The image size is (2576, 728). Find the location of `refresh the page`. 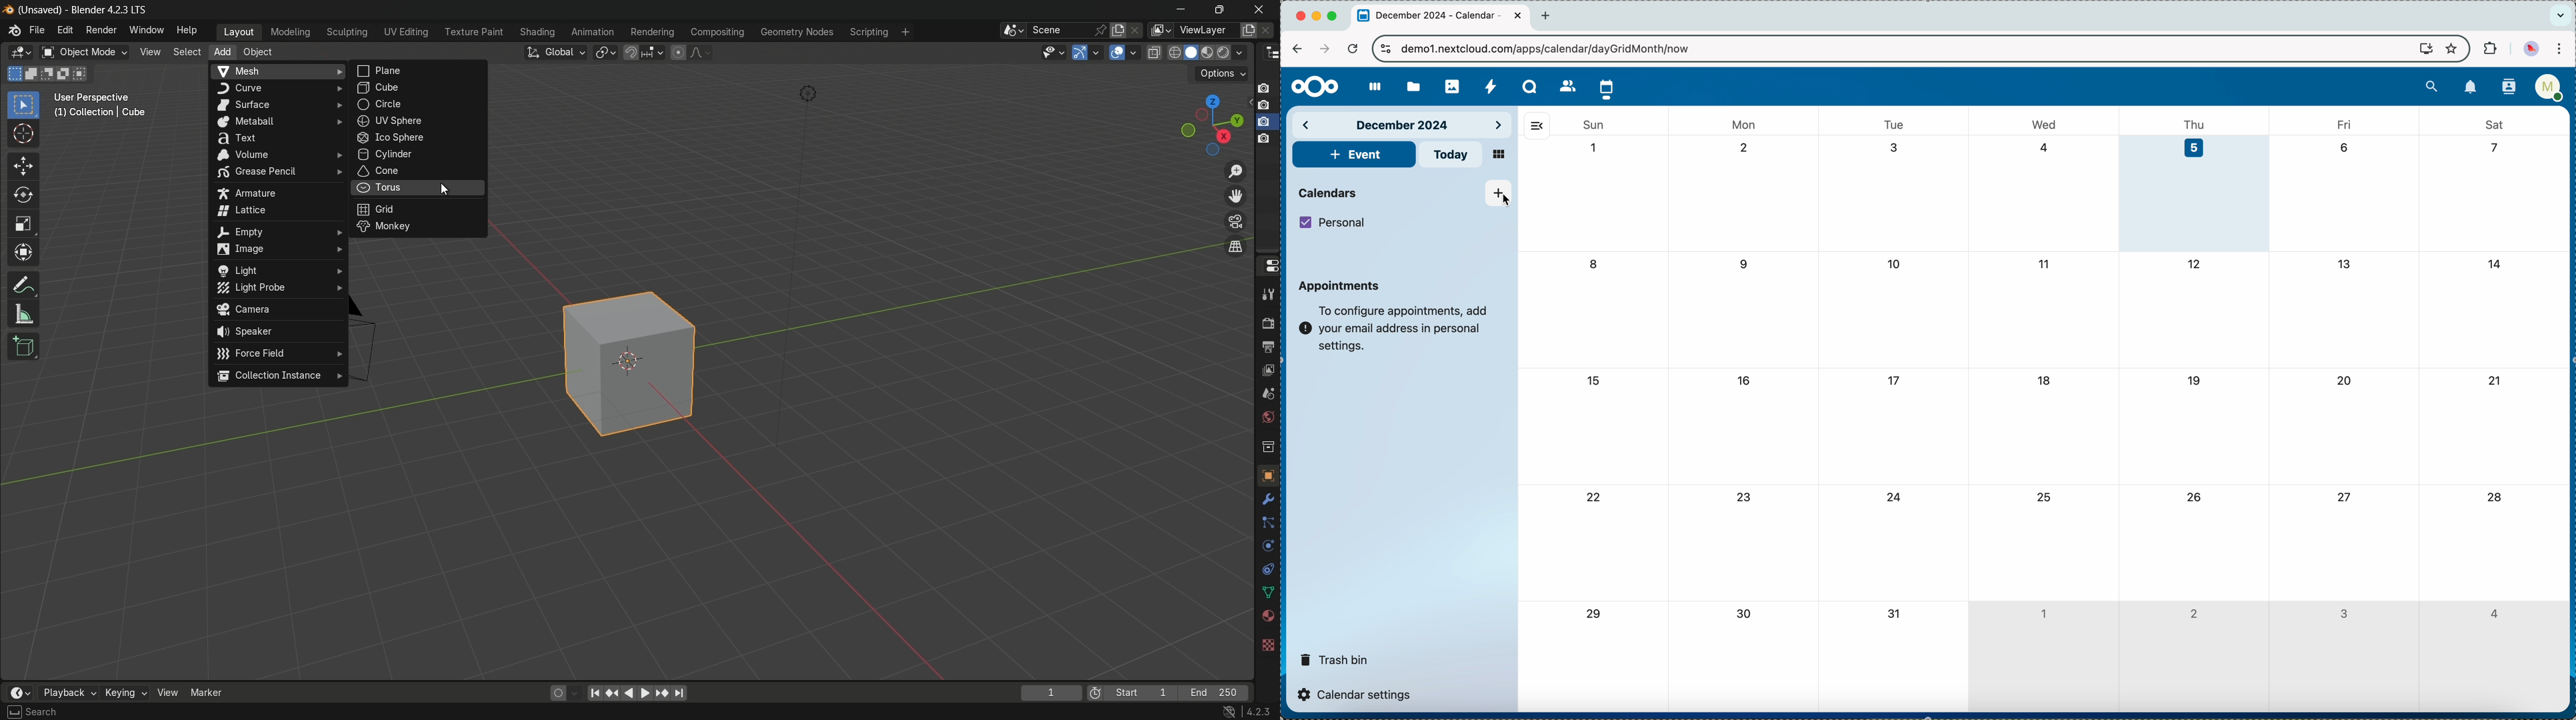

refresh the page is located at coordinates (1352, 48).